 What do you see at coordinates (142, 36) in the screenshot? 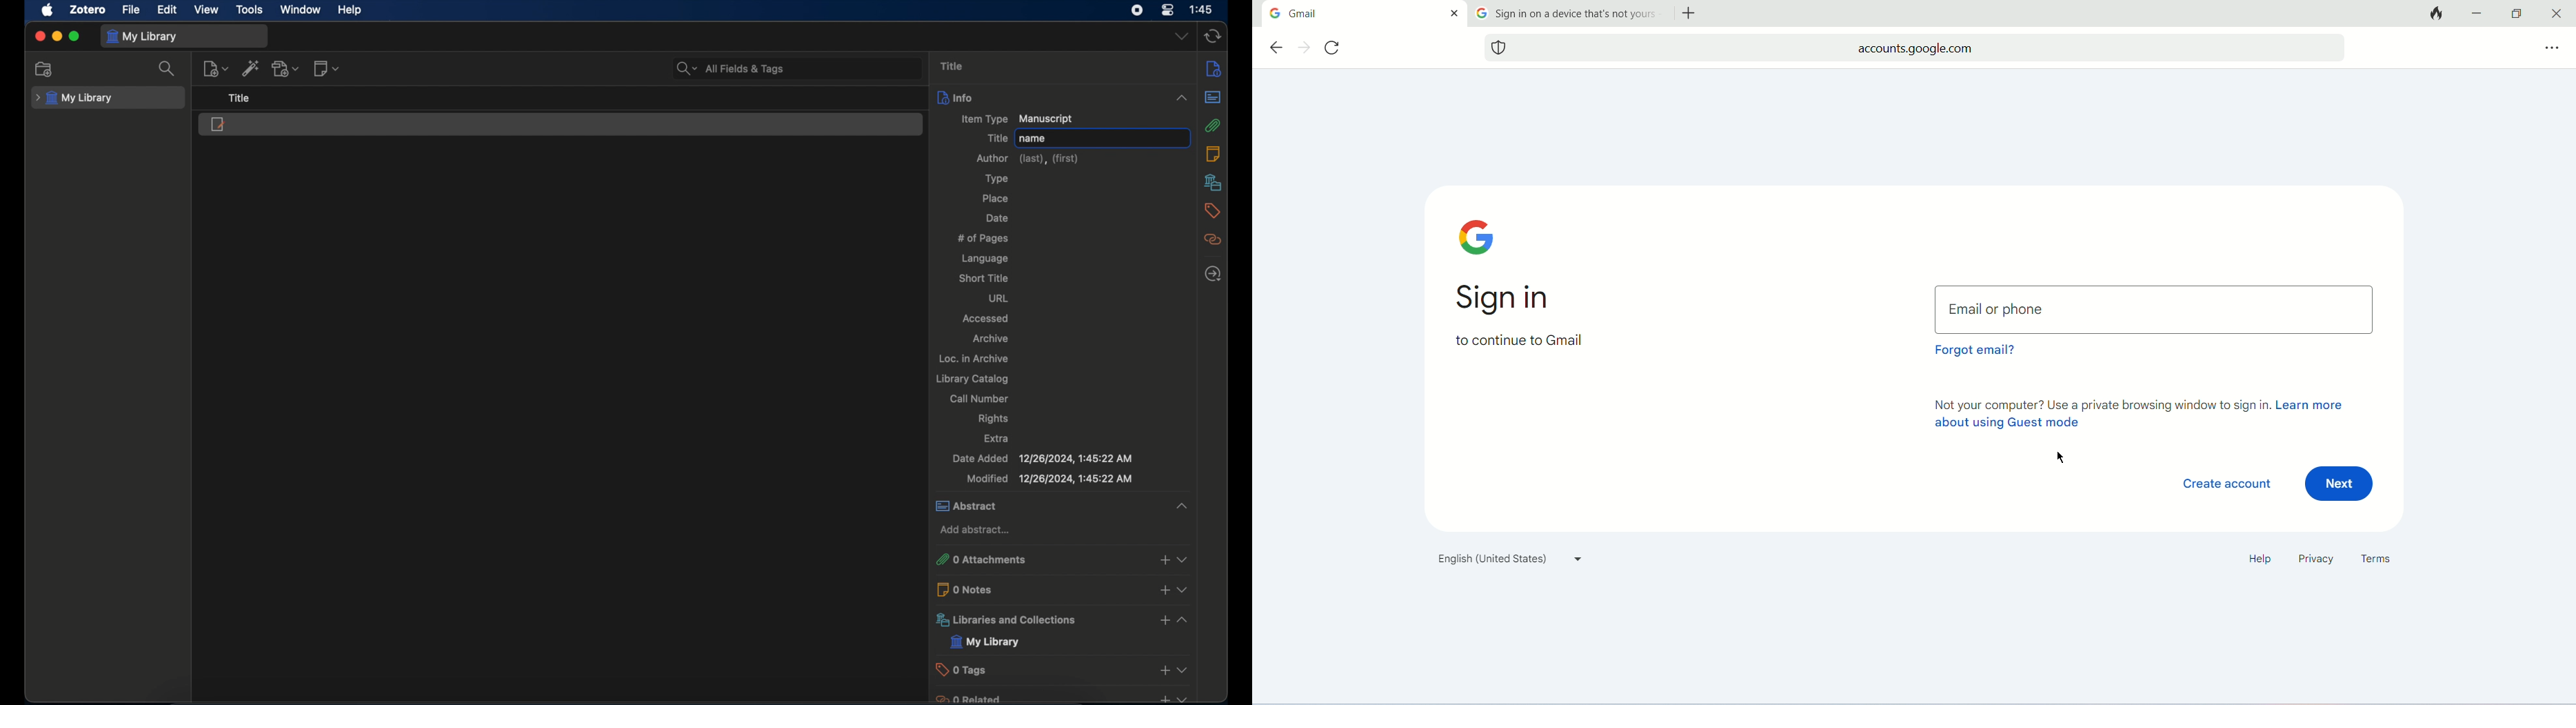
I see `my library` at bounding box center [142, 36].